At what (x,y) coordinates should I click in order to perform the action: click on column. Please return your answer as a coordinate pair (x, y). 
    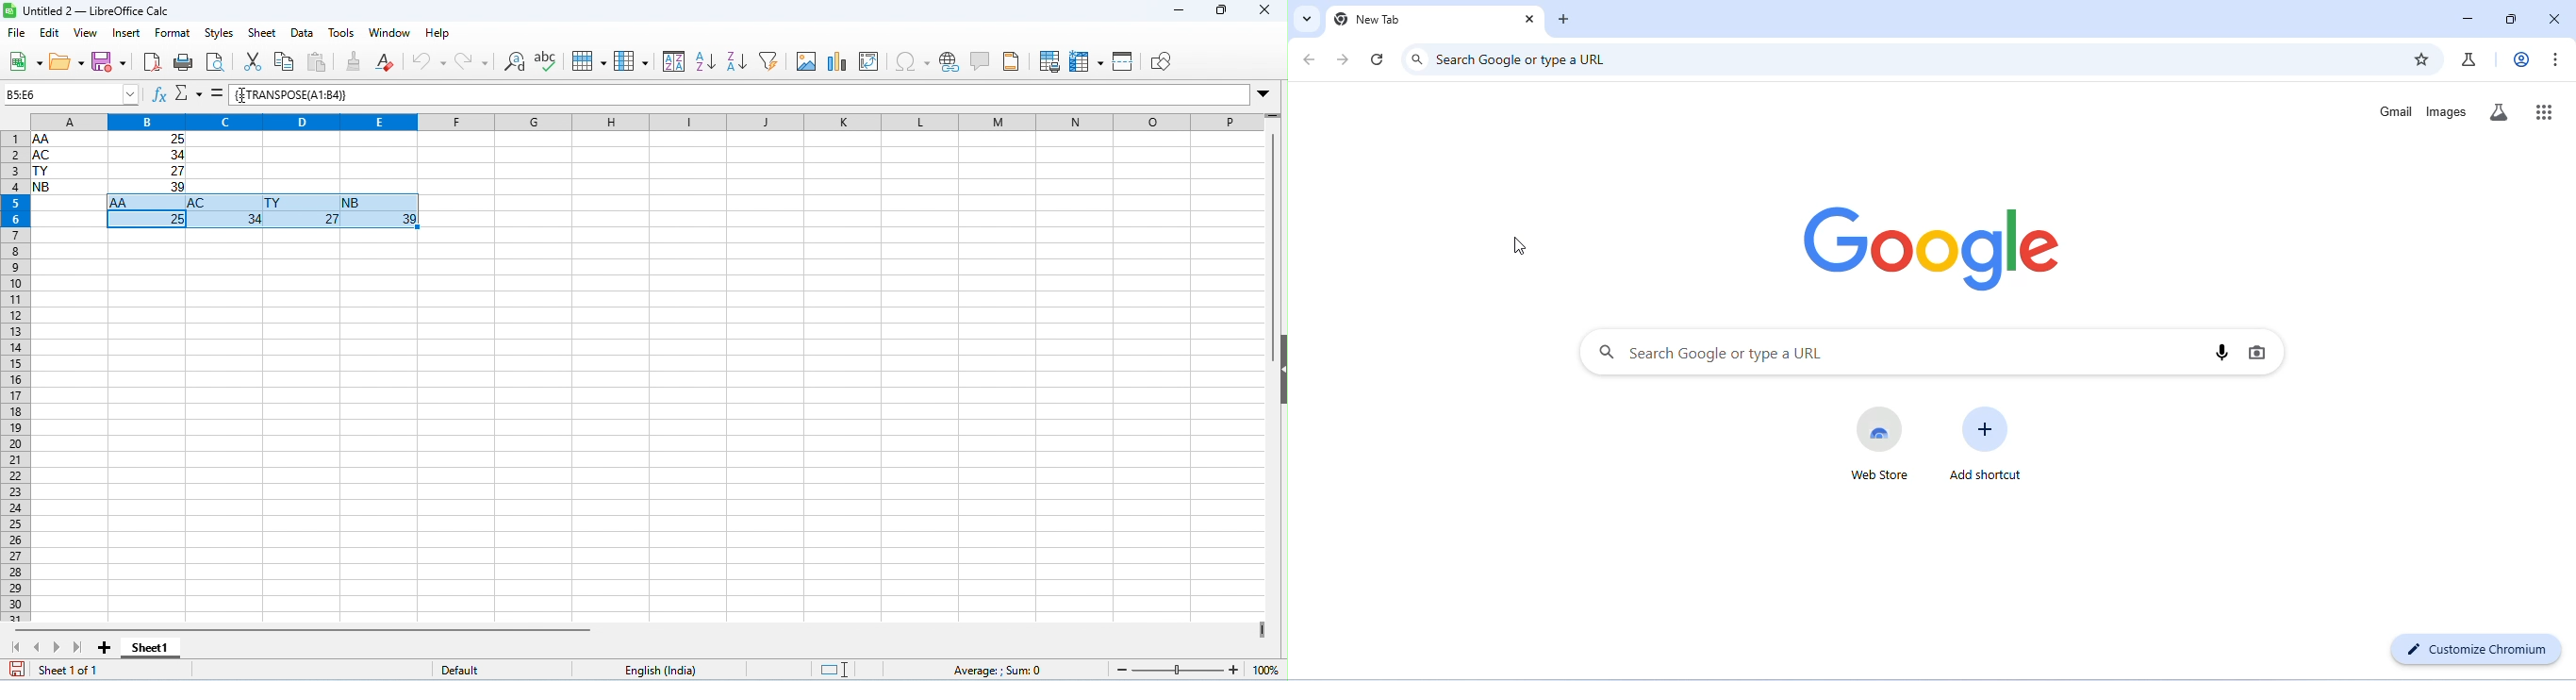
    Looking at the image, I should click on (631, 61).